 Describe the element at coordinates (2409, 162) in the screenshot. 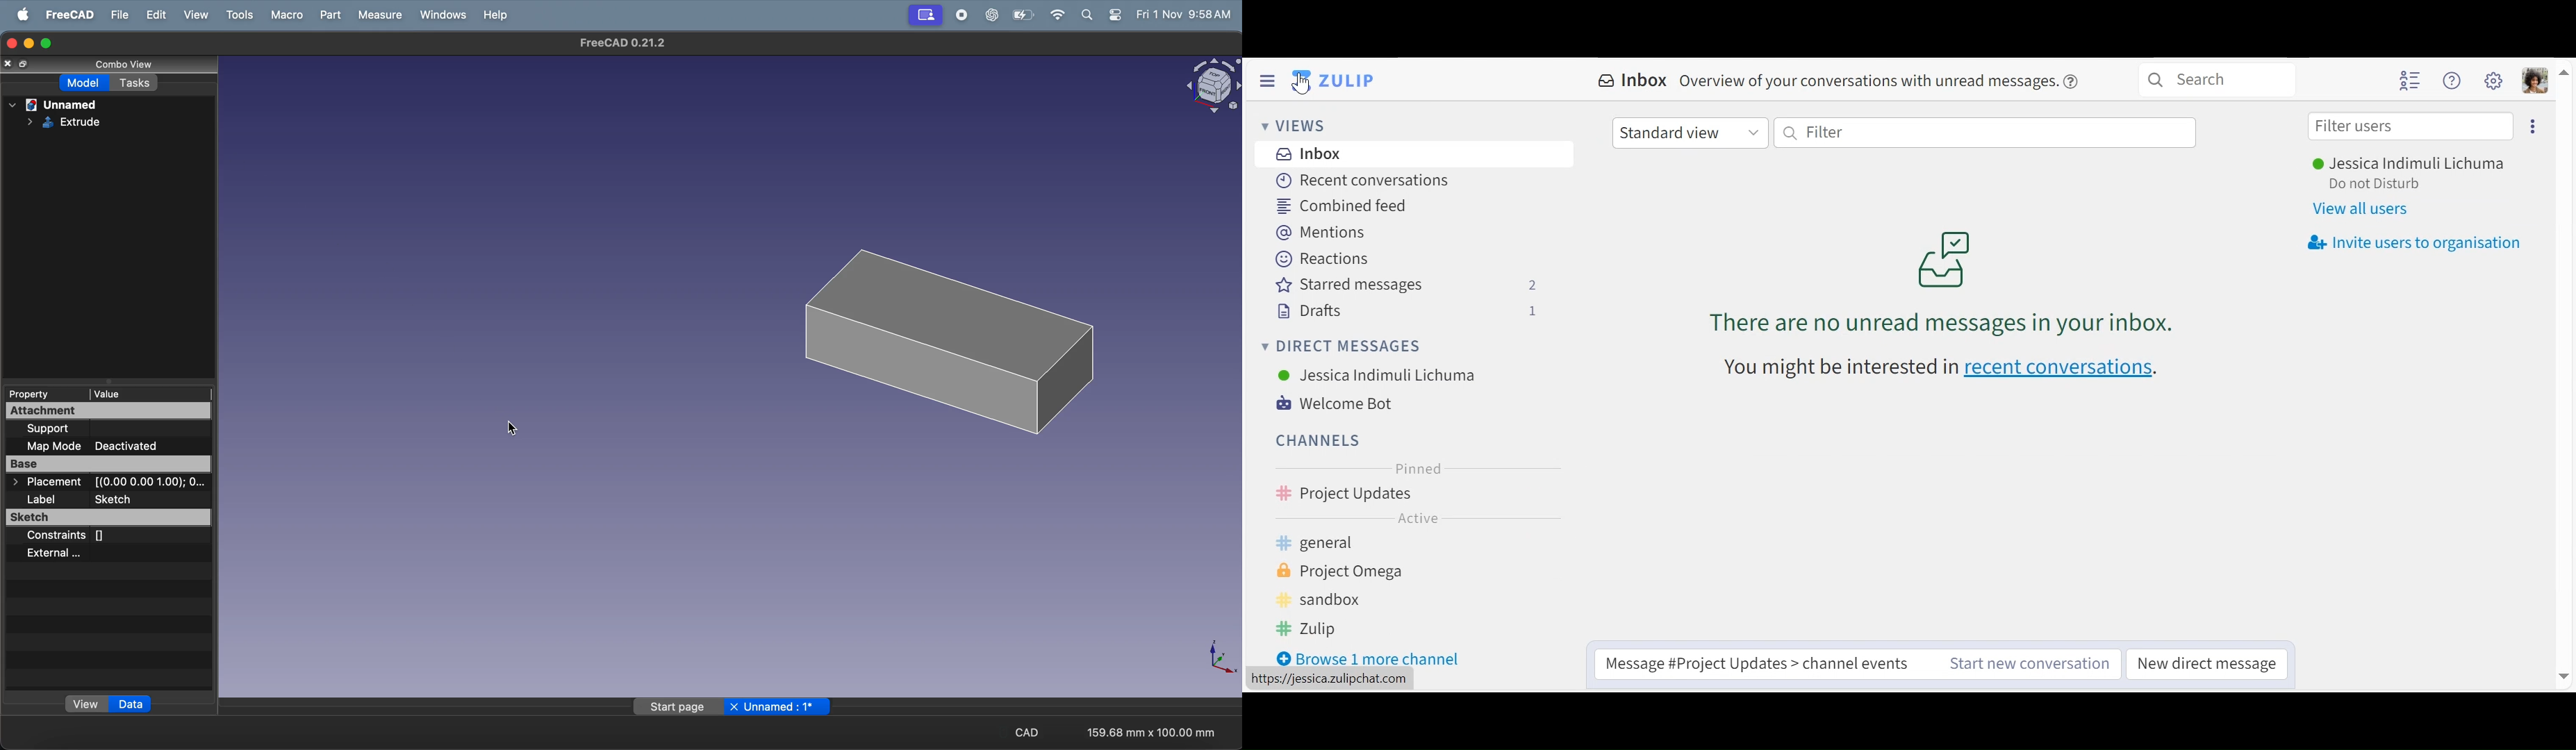

I see `Jessica Indimuli Lichuma` at that location.